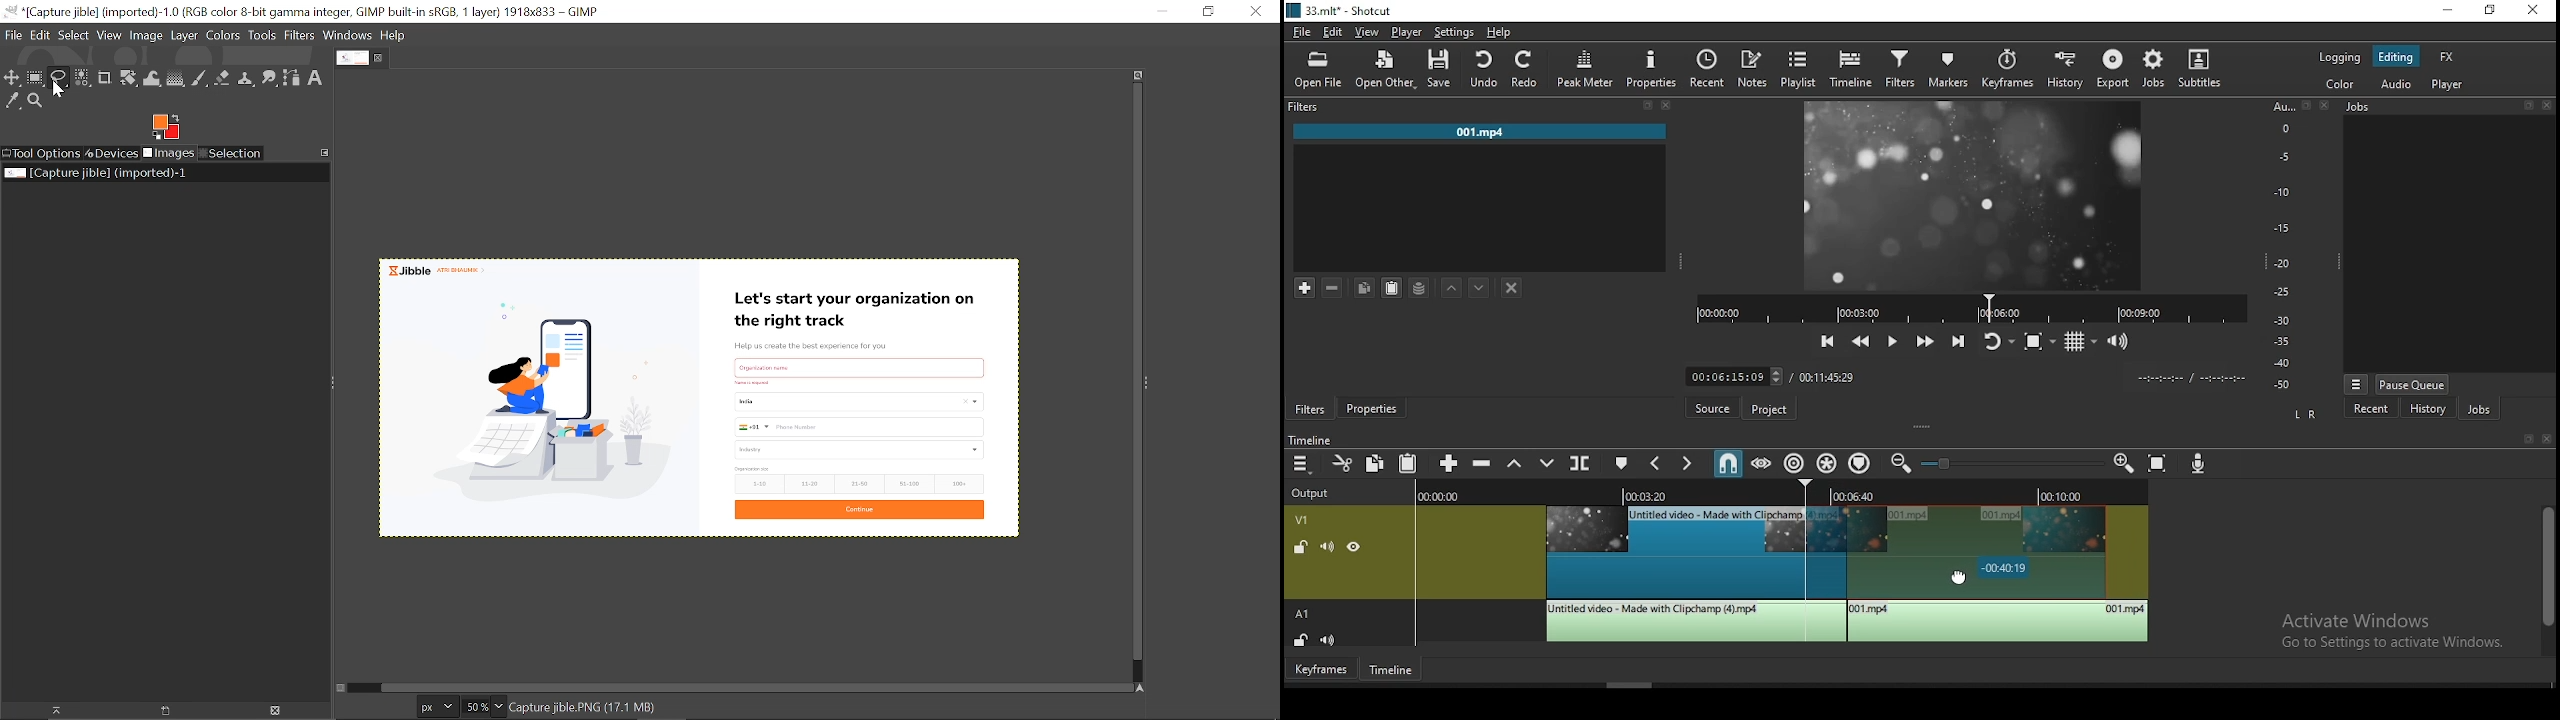 The width and height of the screenshot is (2576, 728). What do you see at coordinates (1309, 253) in the screenshot?
I see `A1` at bounding box center [1309, 253].